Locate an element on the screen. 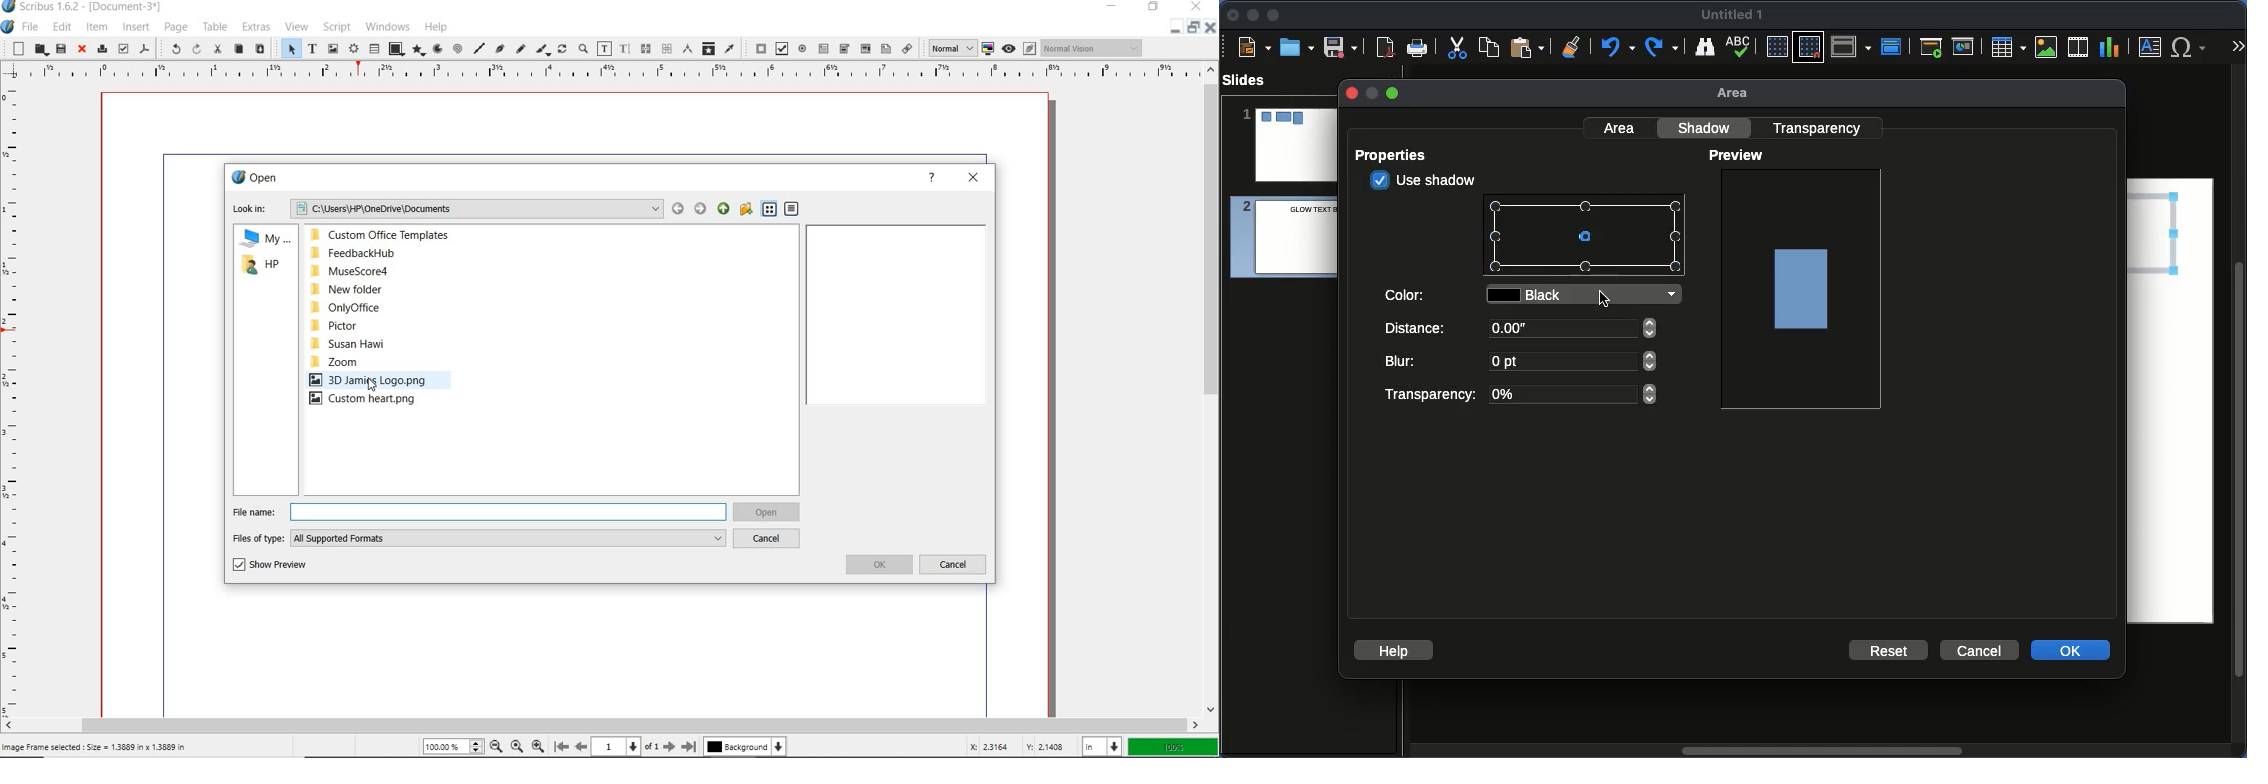  EDIT is located at coordinates (62, 27).